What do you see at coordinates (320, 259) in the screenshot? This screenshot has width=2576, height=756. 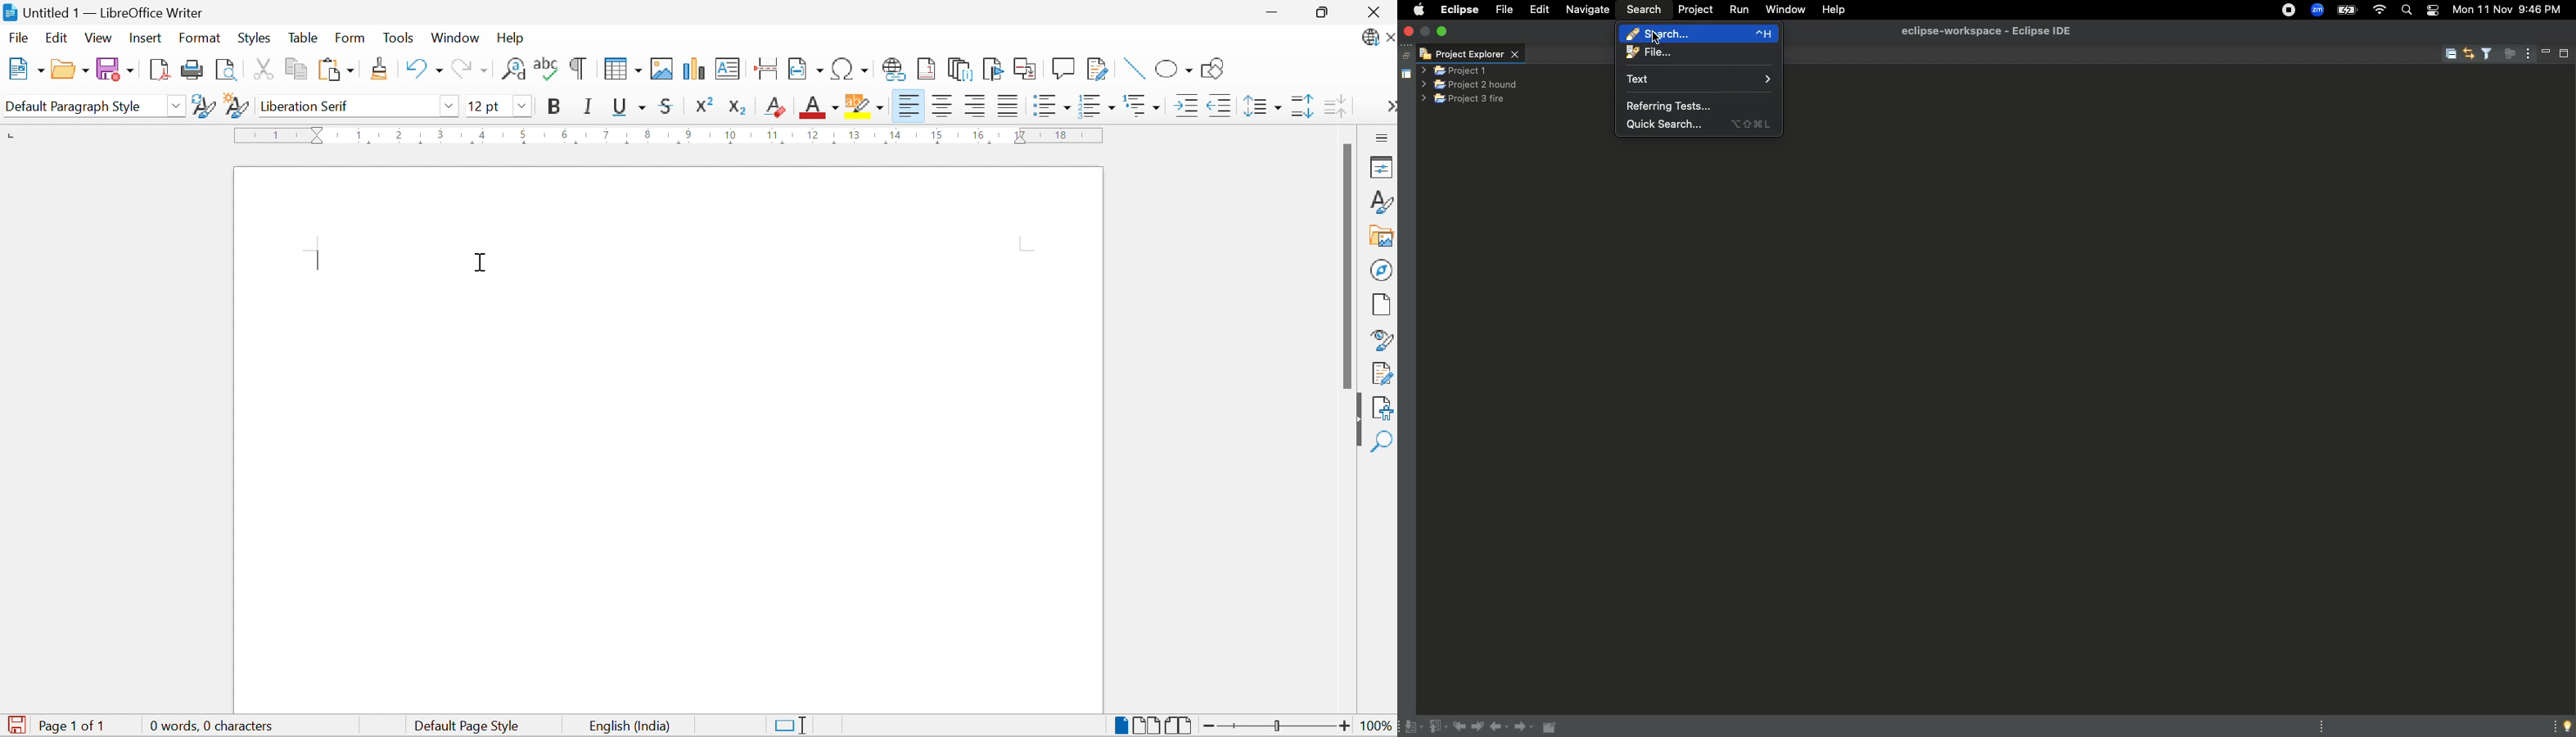 I see `Typing Cursor` at bounding box center [320, 259].